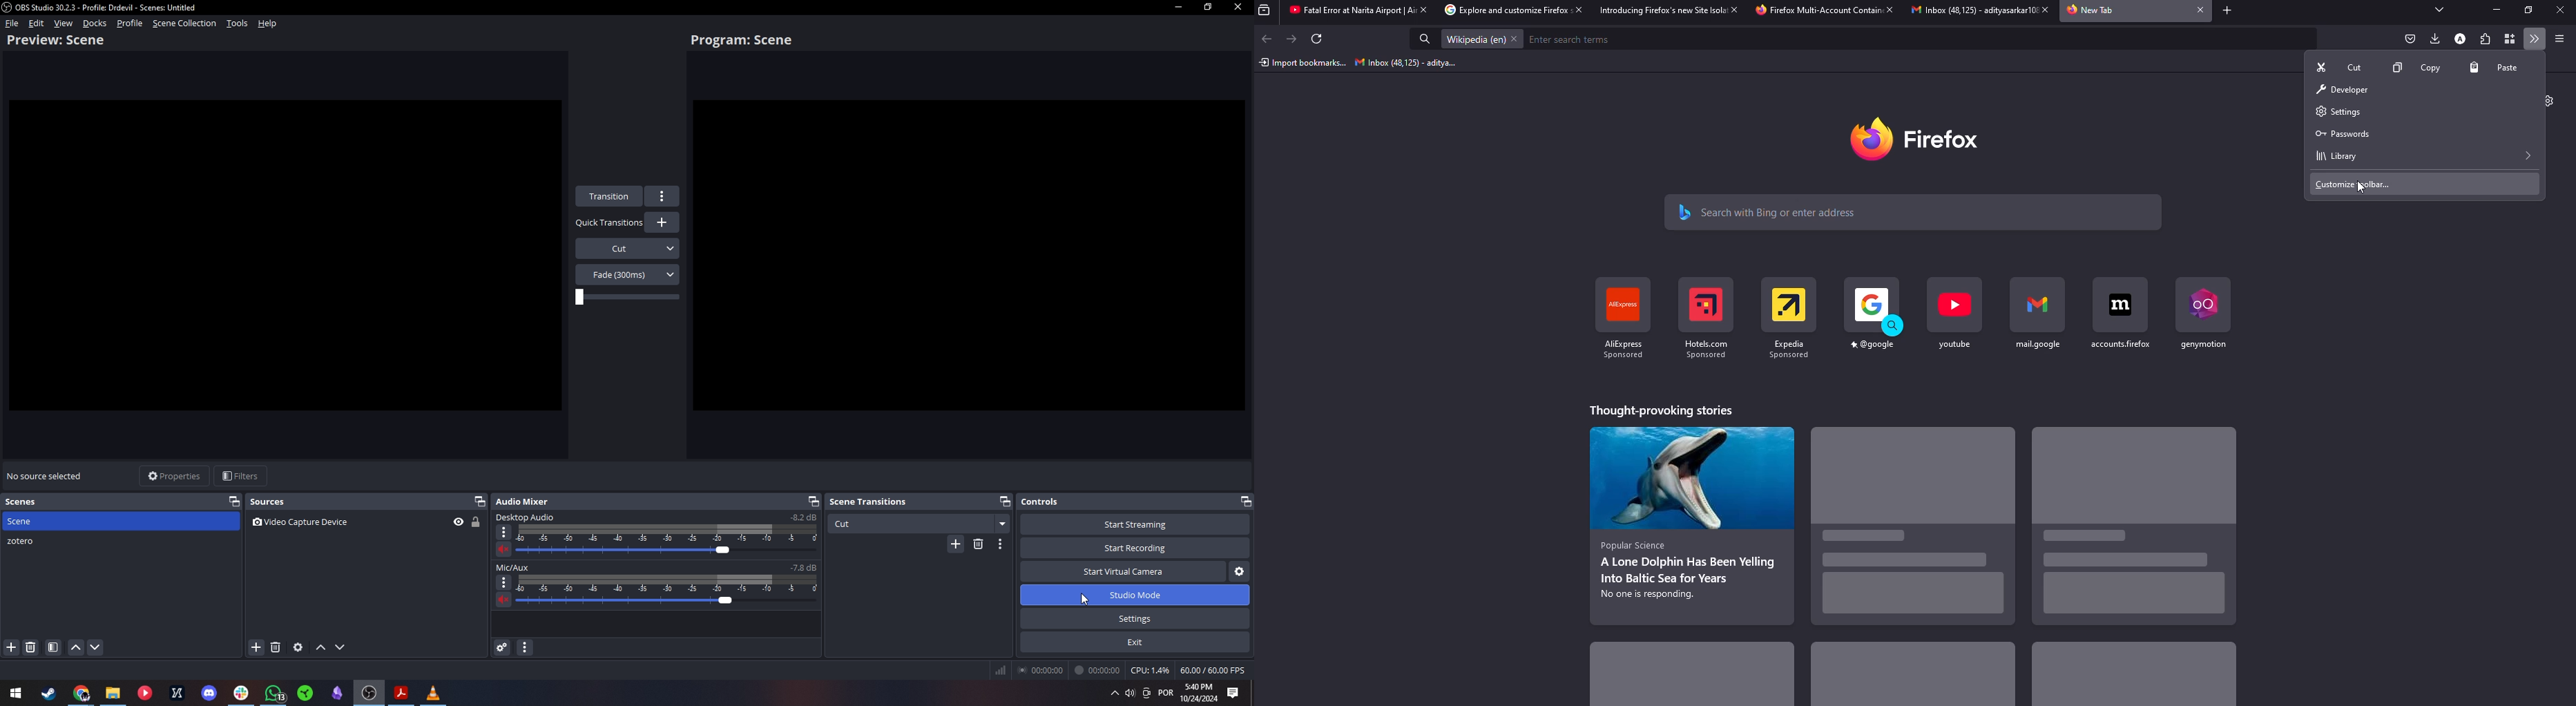  Describe the element at coordinates (101, 7) in the screenshot. I see `programme name and file` at that location.